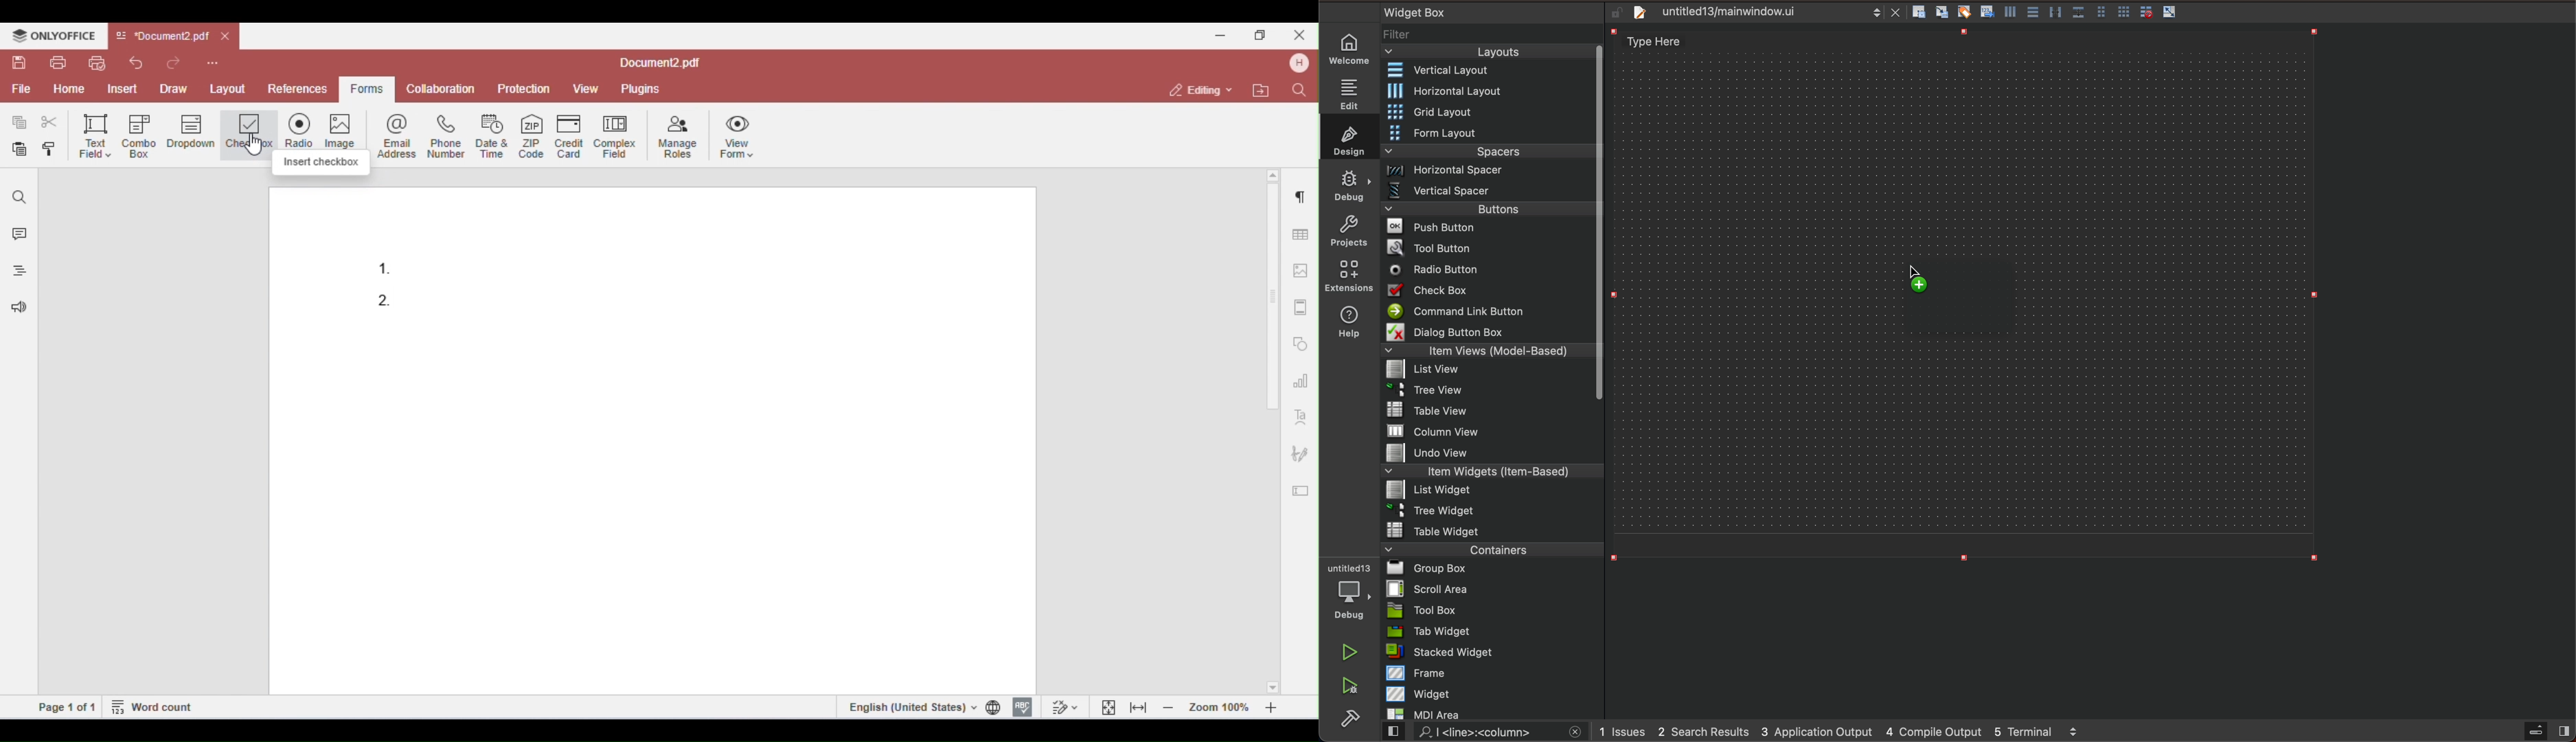 The height and width of the screenshot is (756, 2576). Describe the element at coordinates (1493, 111) in the screenshot. I see `grid layout` at that location.